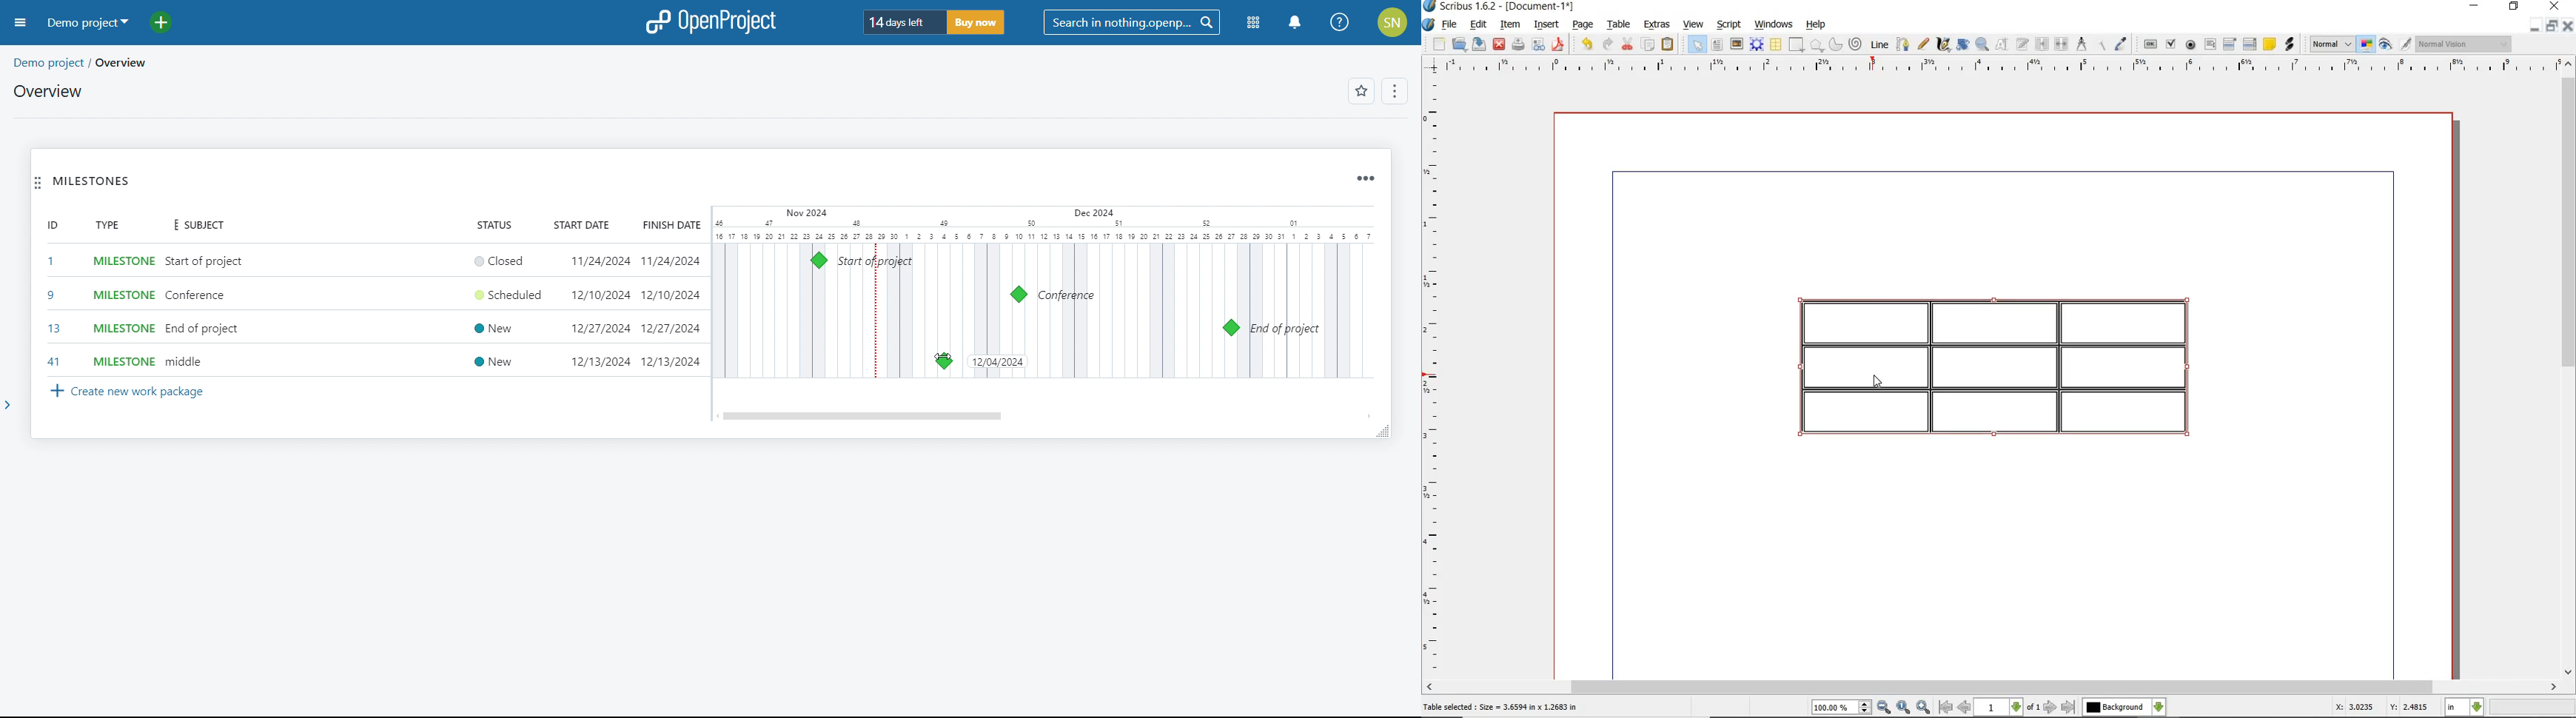 The width and height of the screenshot is (2576, 728). Describe the element at coordinates (944, 361) in the screenshot. I see `milsetone moved` at that location.